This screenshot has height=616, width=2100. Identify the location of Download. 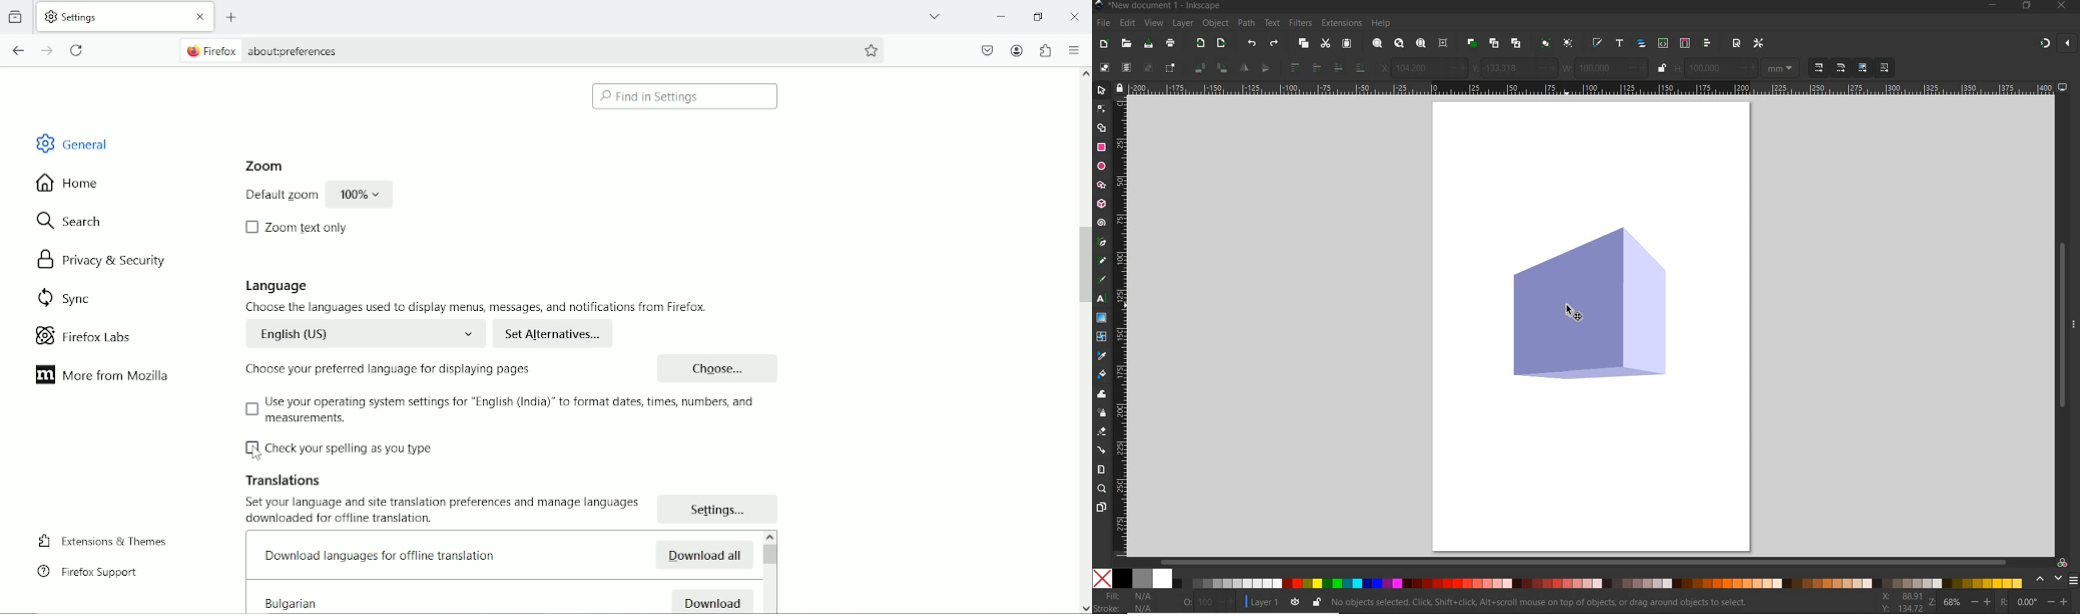
(711, 602).